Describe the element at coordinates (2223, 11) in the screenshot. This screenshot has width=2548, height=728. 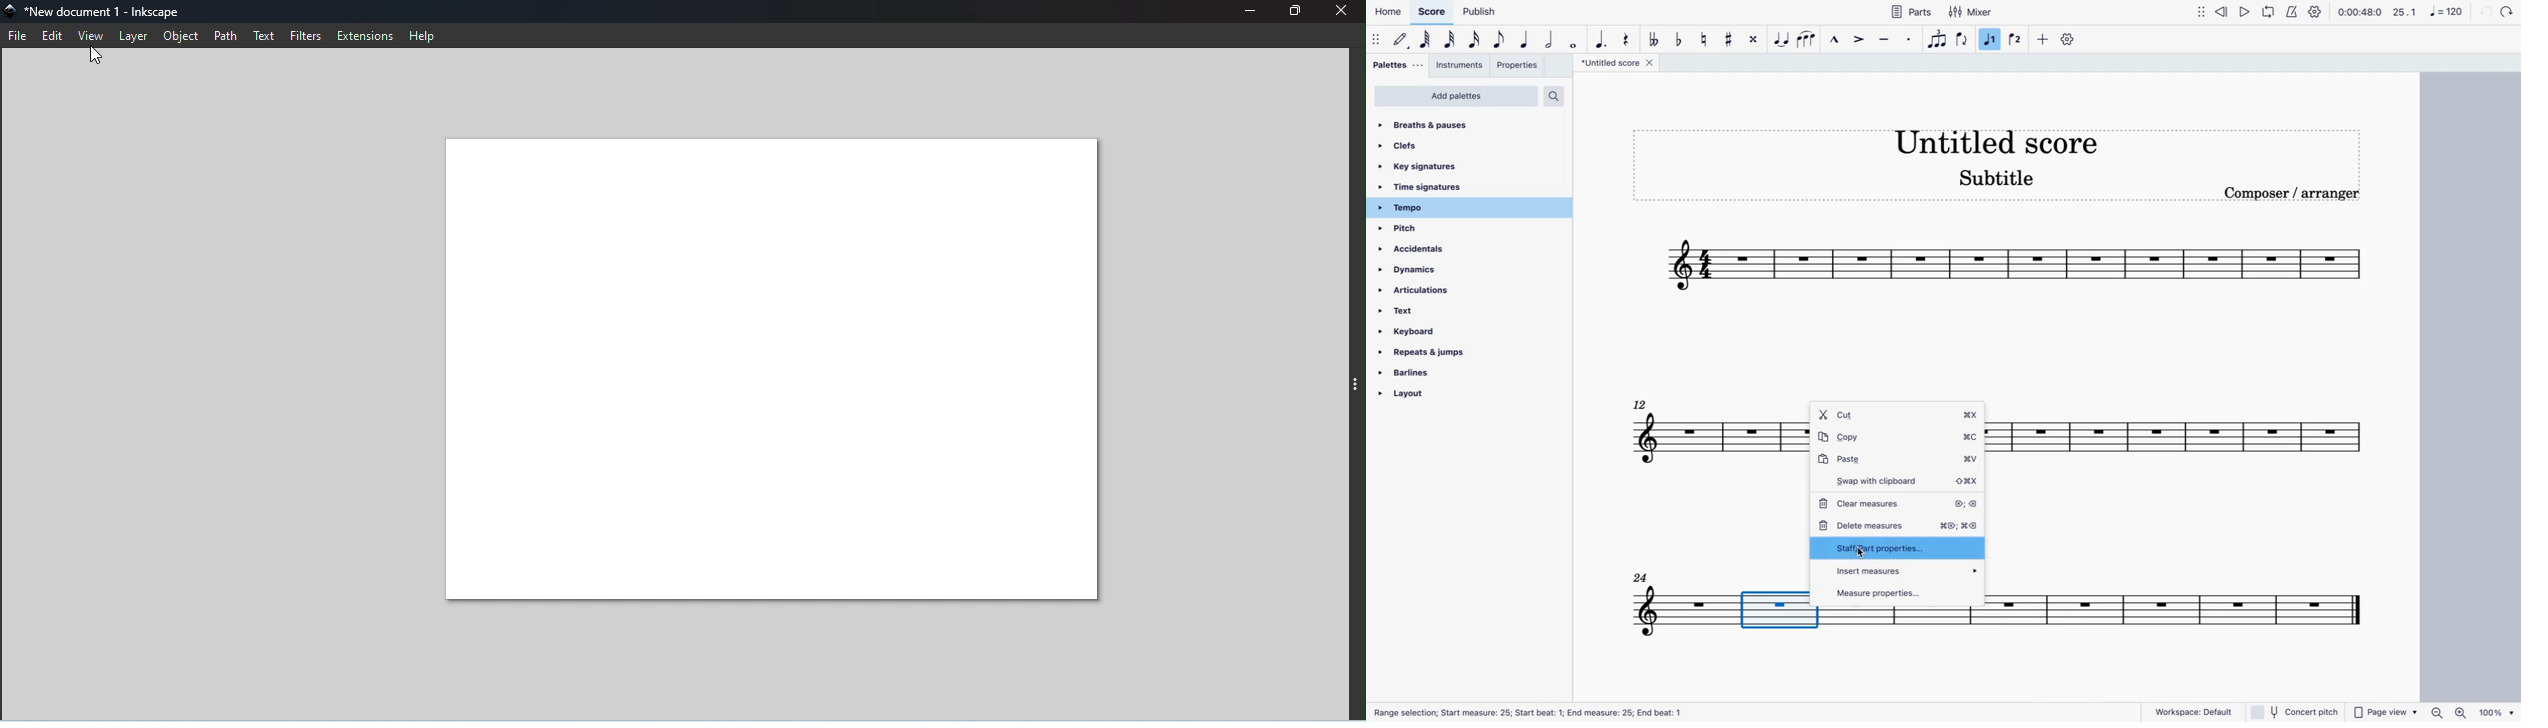
I see `rewind` at that location.